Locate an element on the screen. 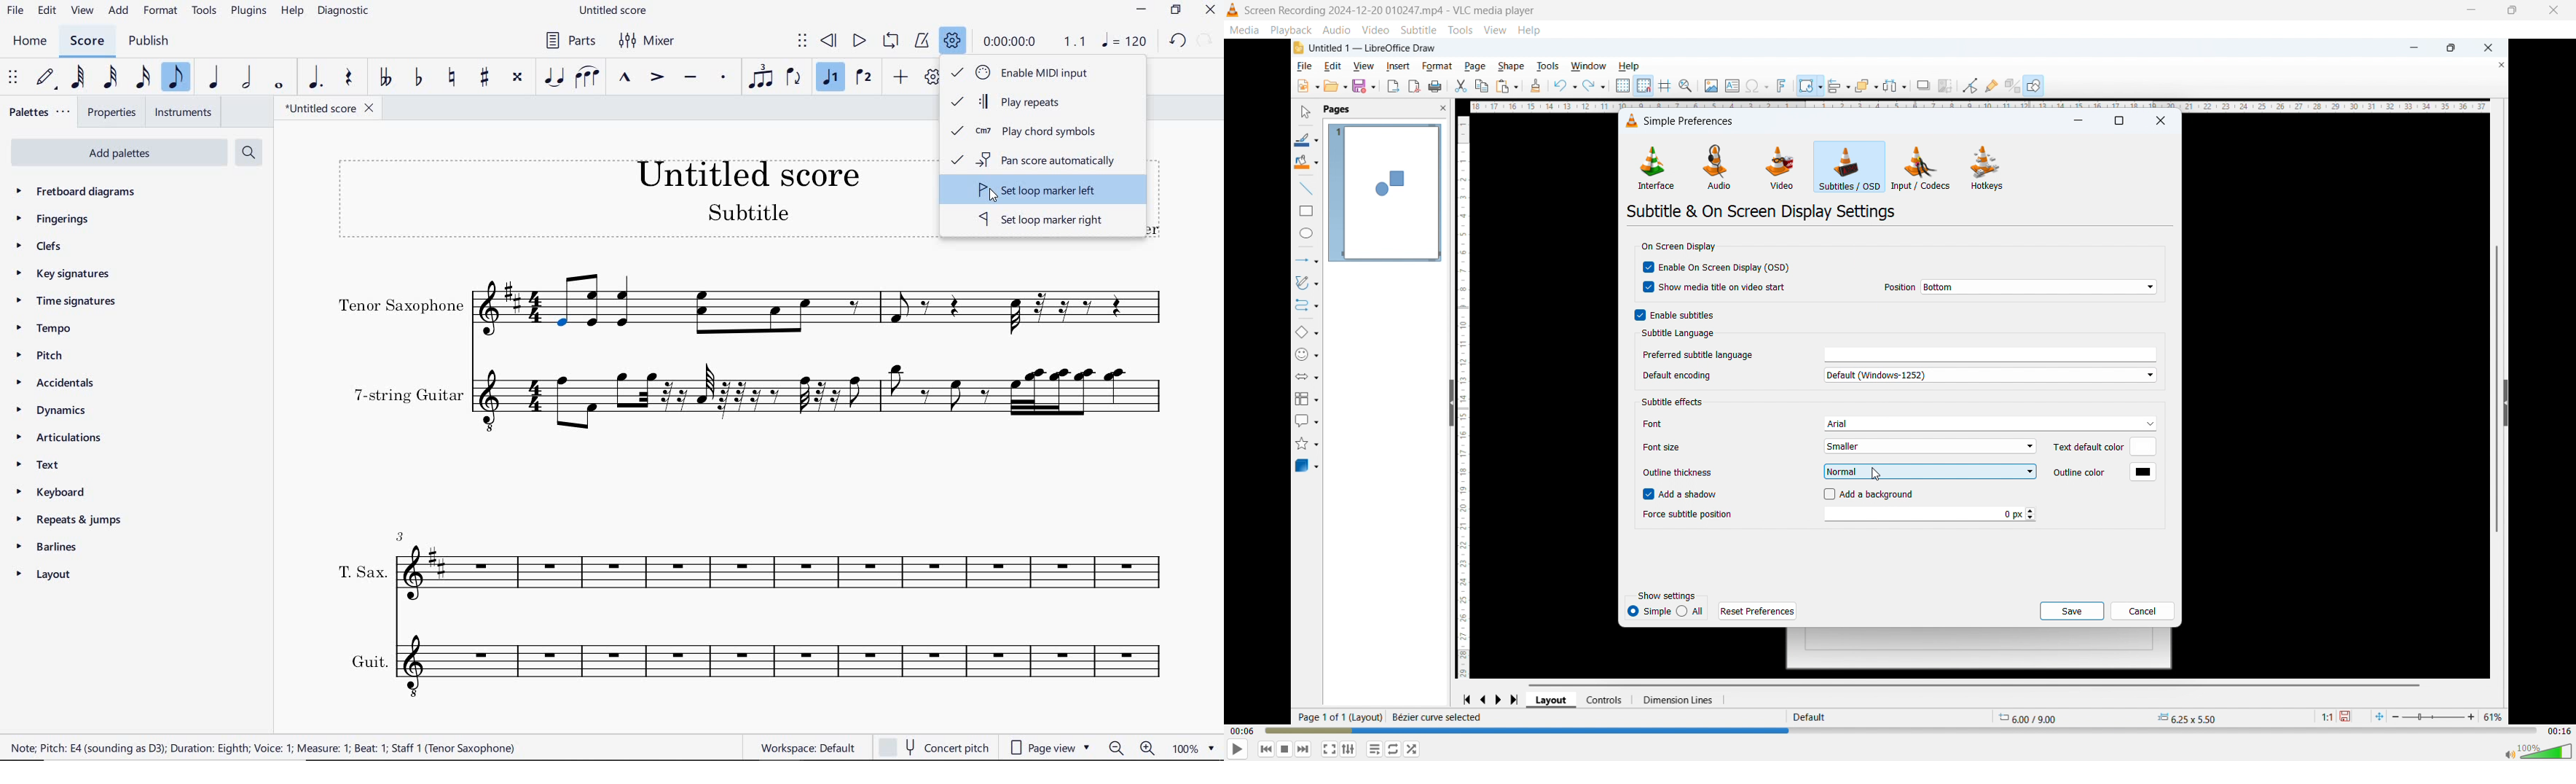 The image size is (2576, 784). Video  is located at coordinates (1375, 30).